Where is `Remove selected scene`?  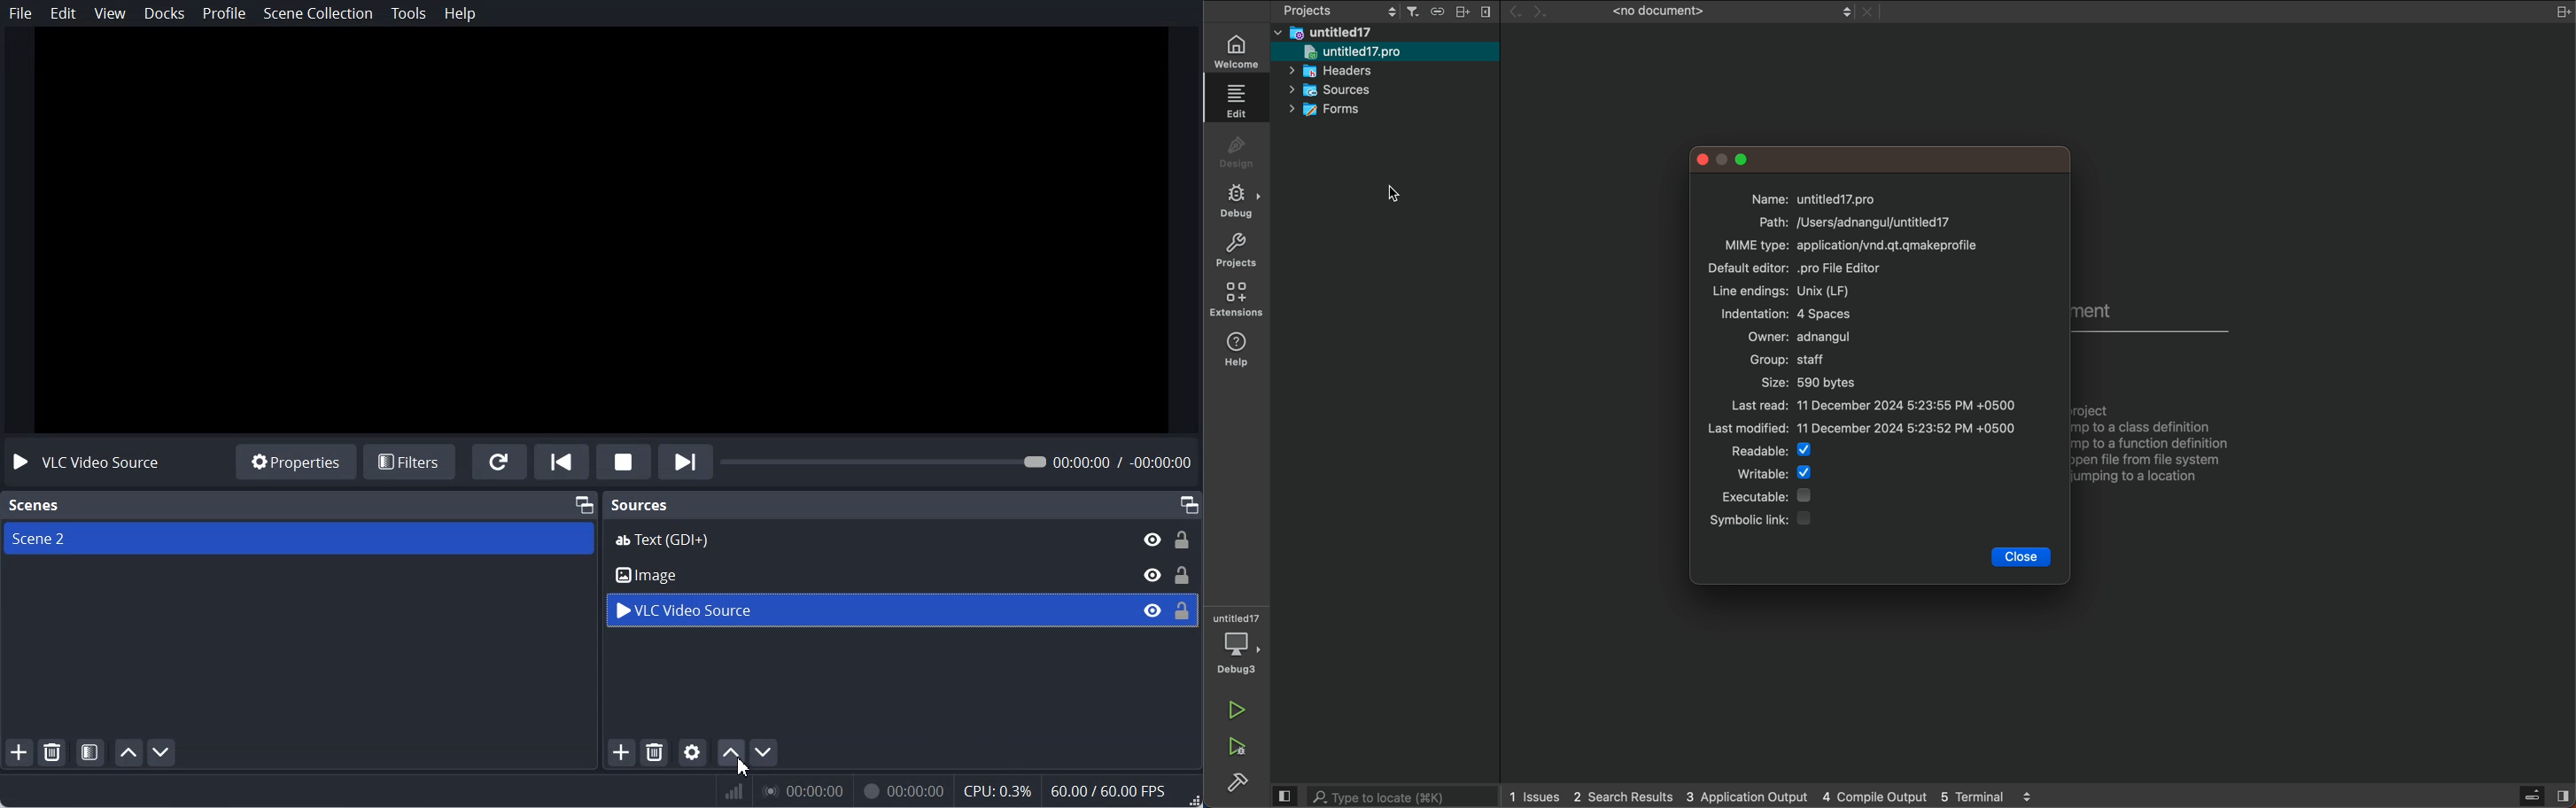 Remove selected scene is located at coordinates (53, 752).